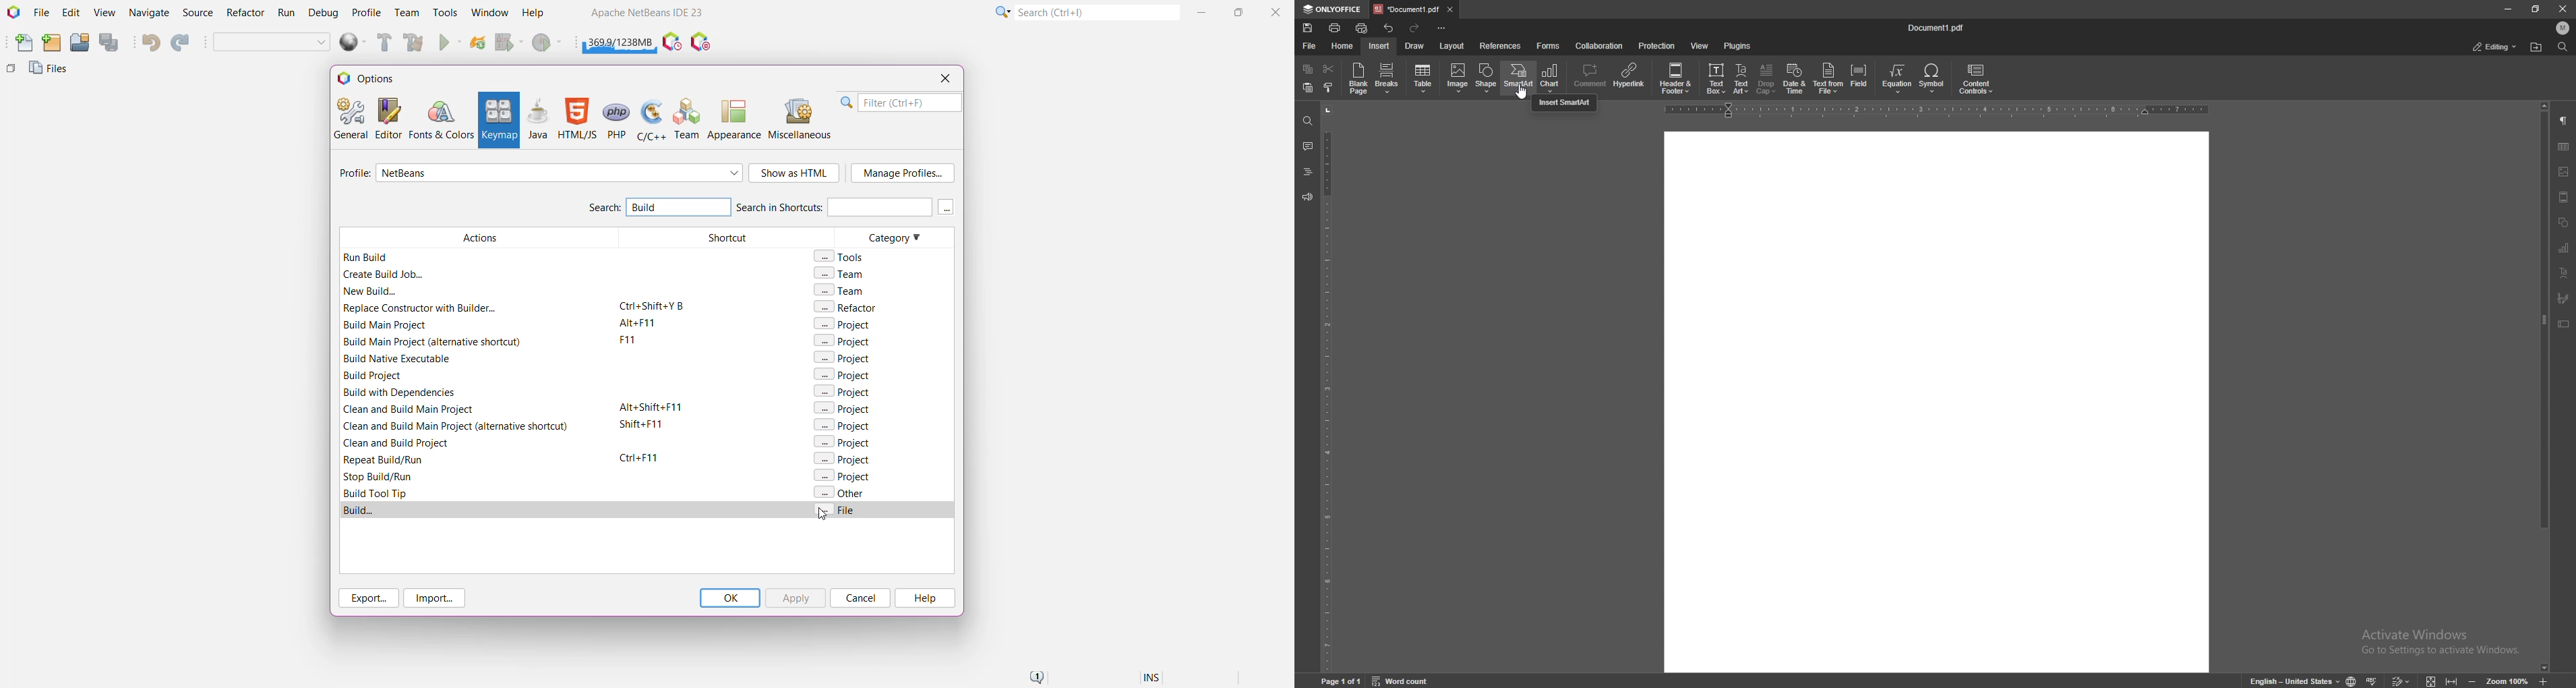 This screenshot has width=2576, height=700. Describe the element at coordinates (2508, 679) in the screenshot. I see `zoom` at that location.